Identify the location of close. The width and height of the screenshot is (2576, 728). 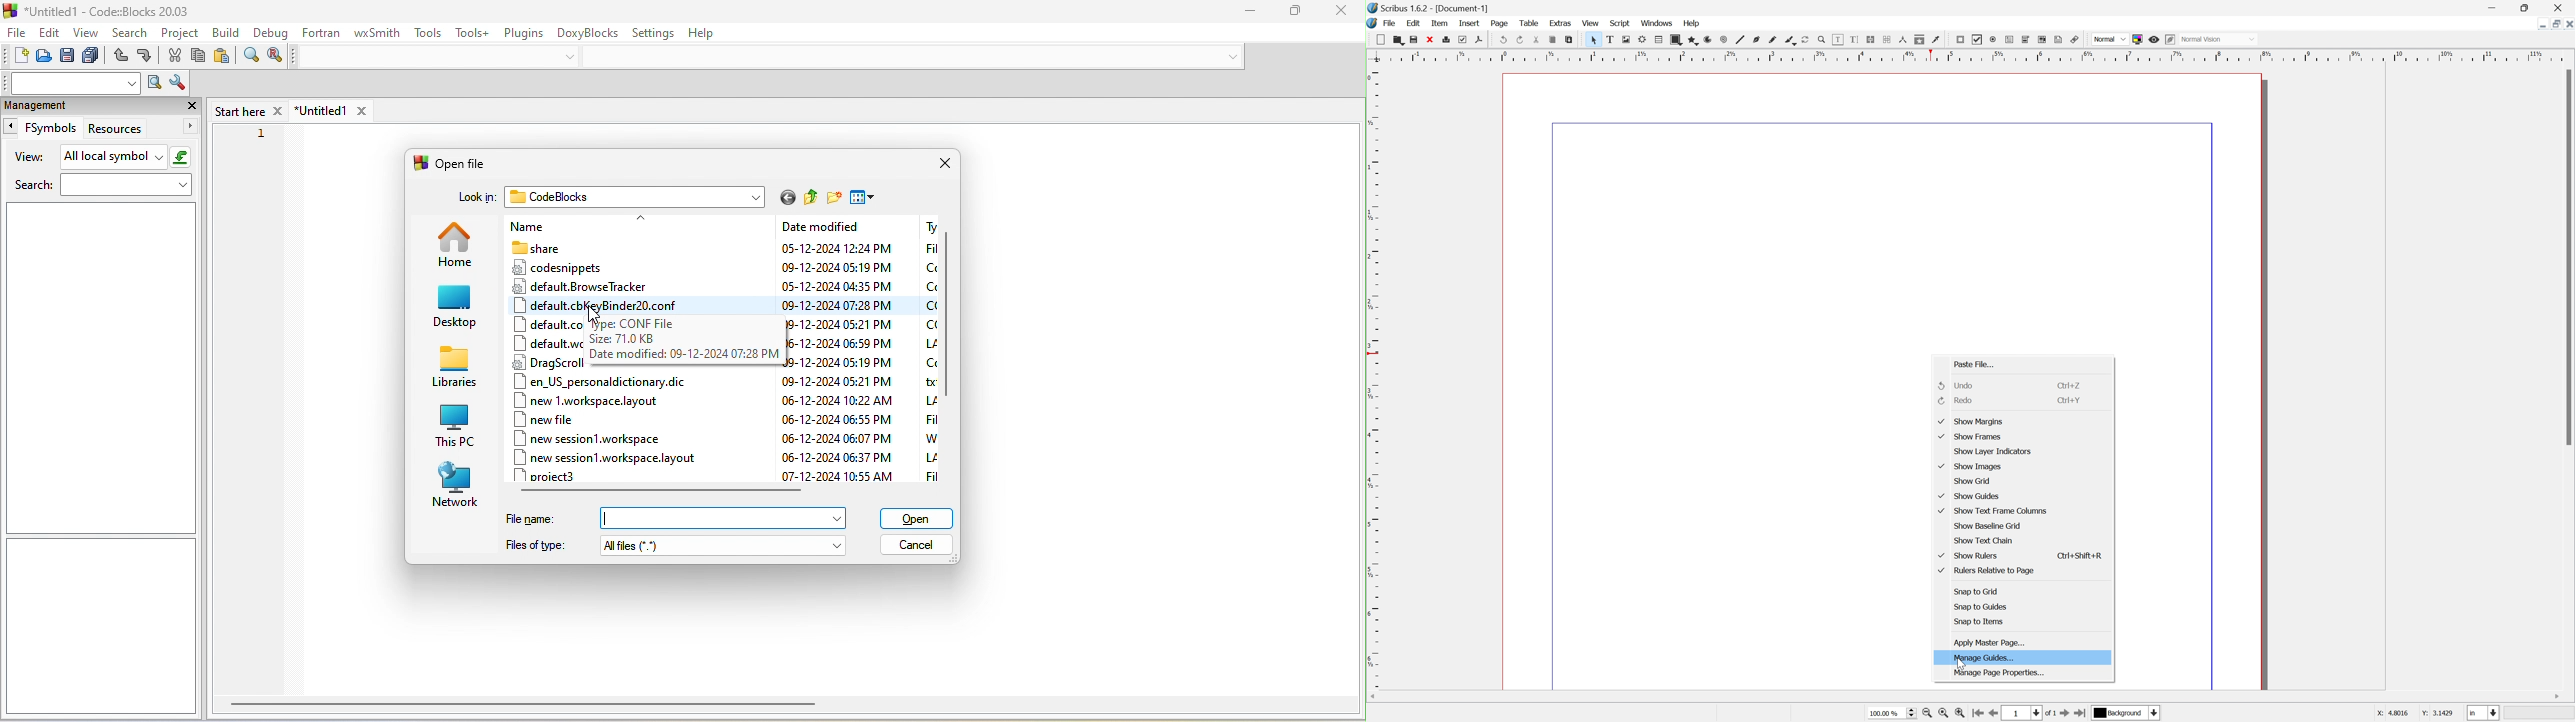
(1432, 40).